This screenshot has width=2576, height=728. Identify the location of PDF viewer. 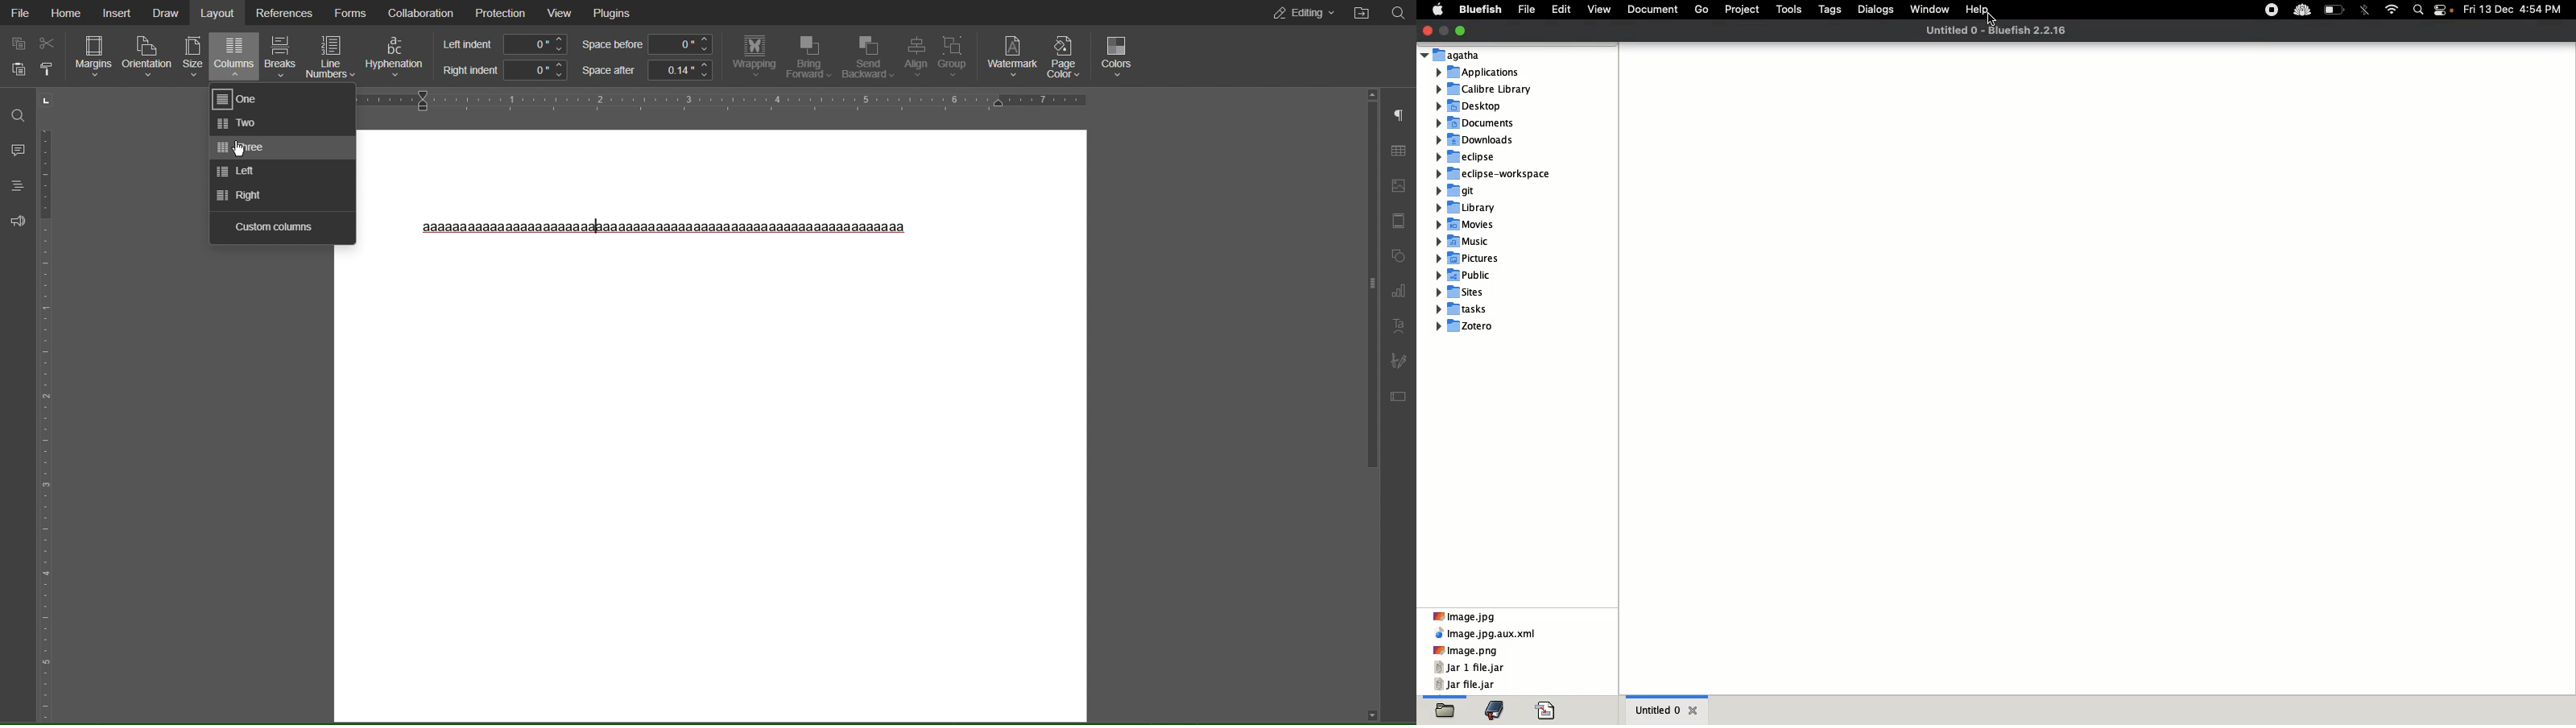
(1544, 710).